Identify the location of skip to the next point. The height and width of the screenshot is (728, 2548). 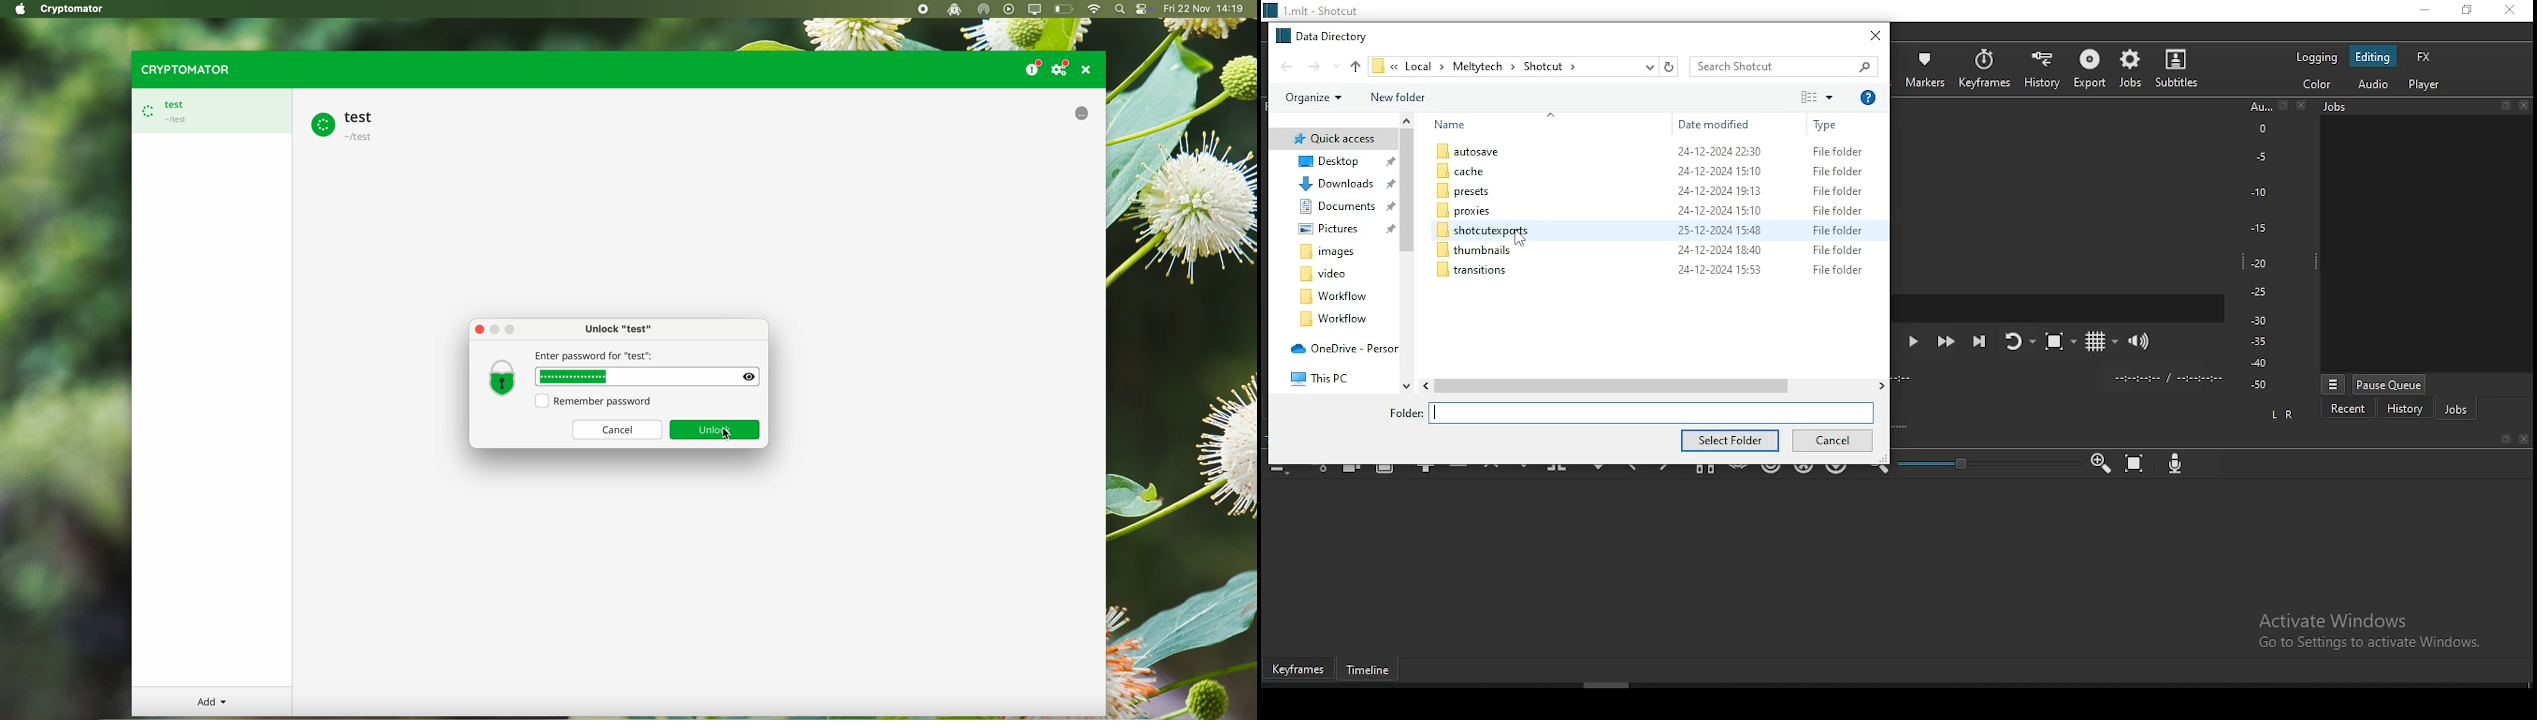
(1980, 340).